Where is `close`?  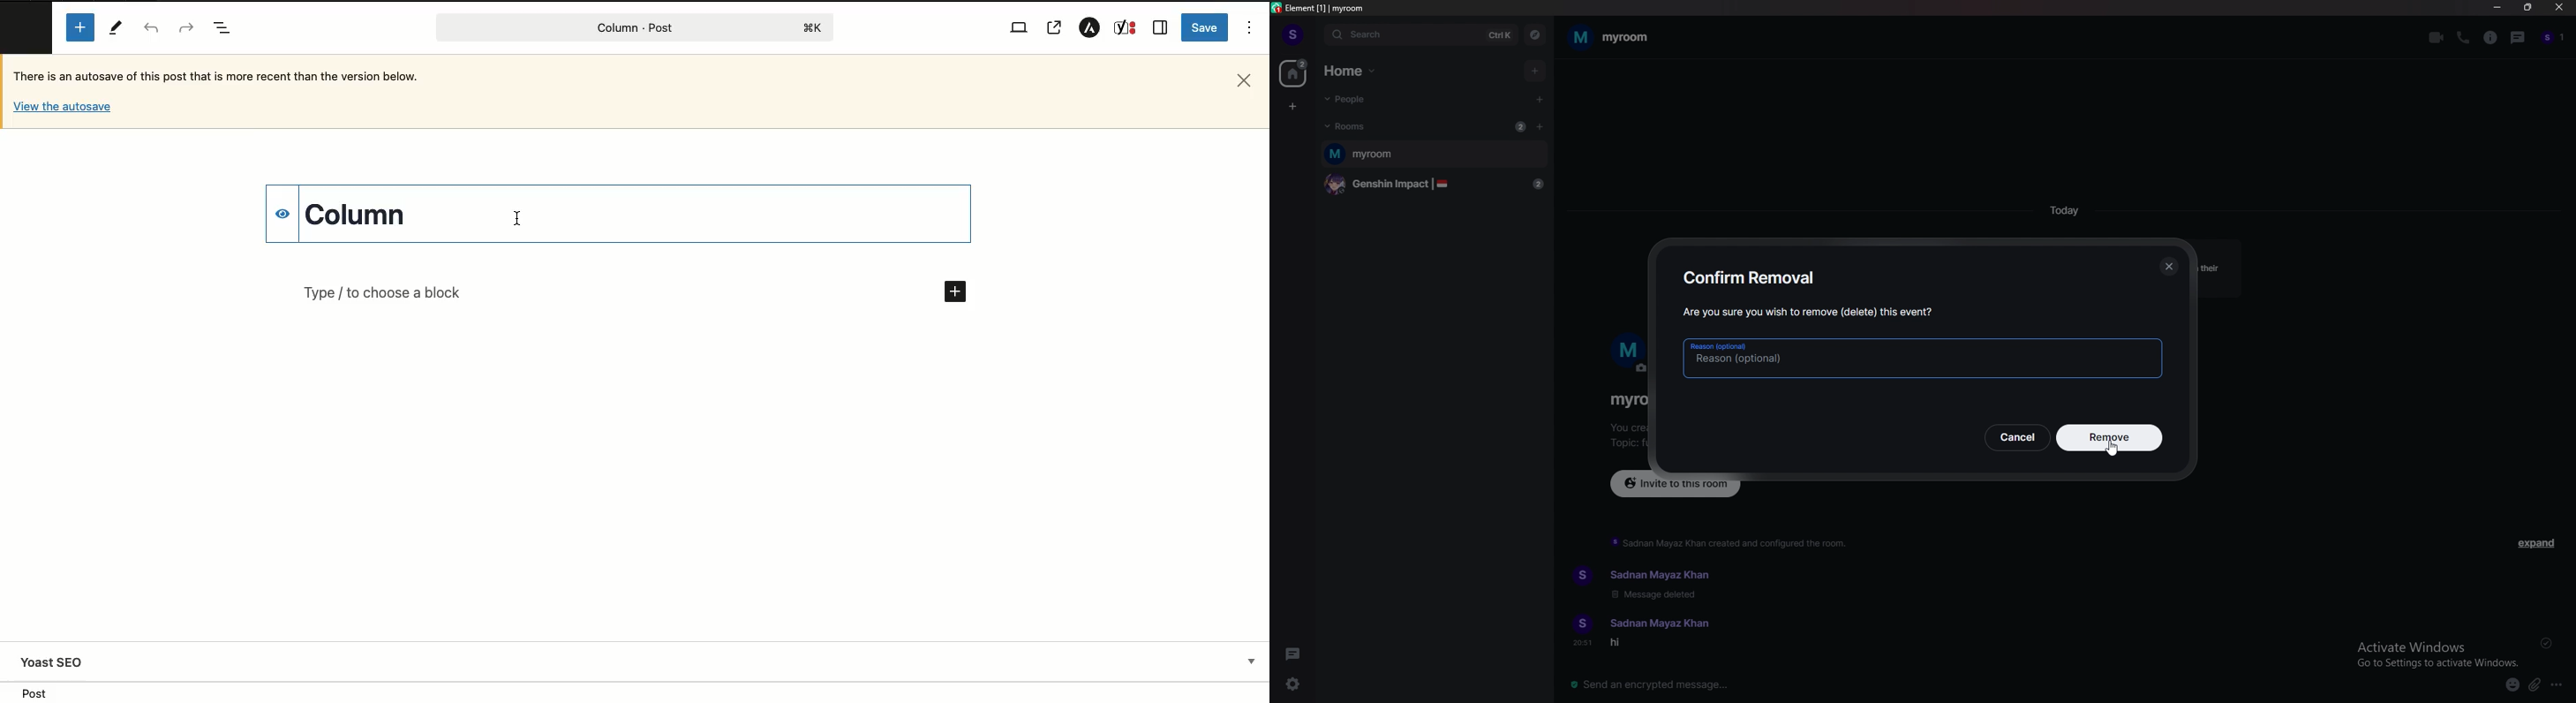
close is located at coordinates (2170, 266).